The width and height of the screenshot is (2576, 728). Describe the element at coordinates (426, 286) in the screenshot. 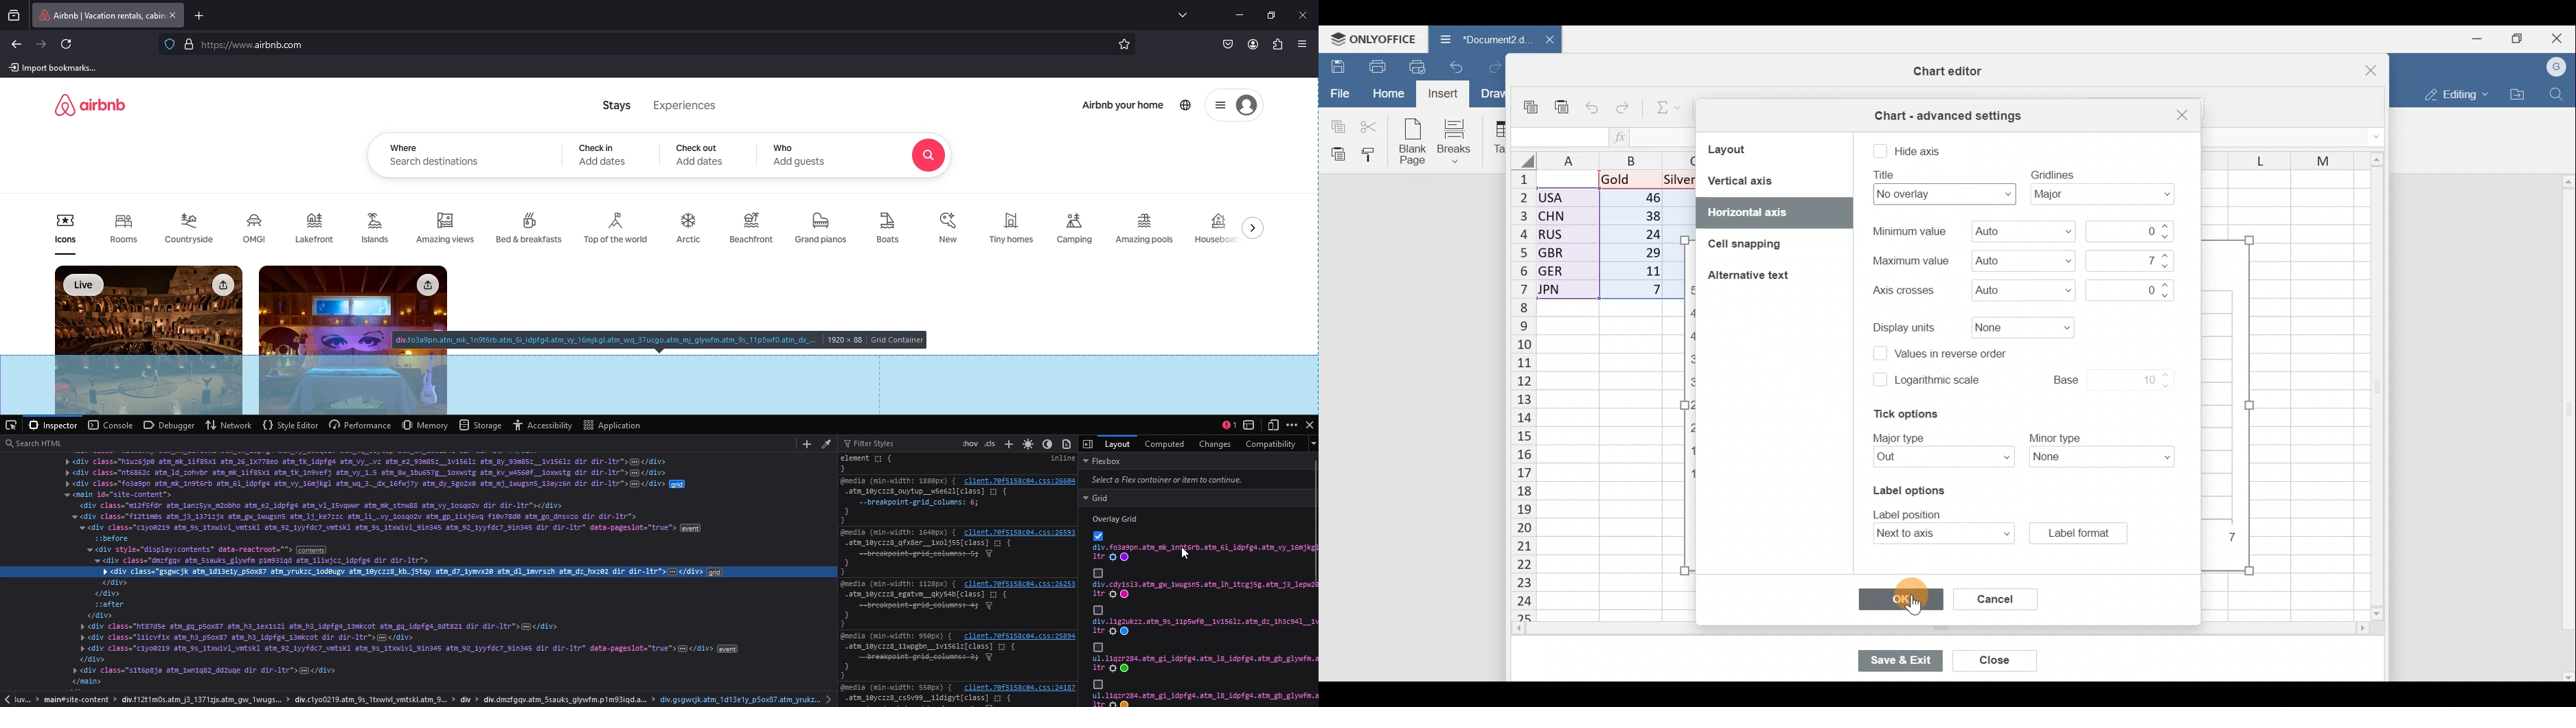

I see `Download ` at that location.